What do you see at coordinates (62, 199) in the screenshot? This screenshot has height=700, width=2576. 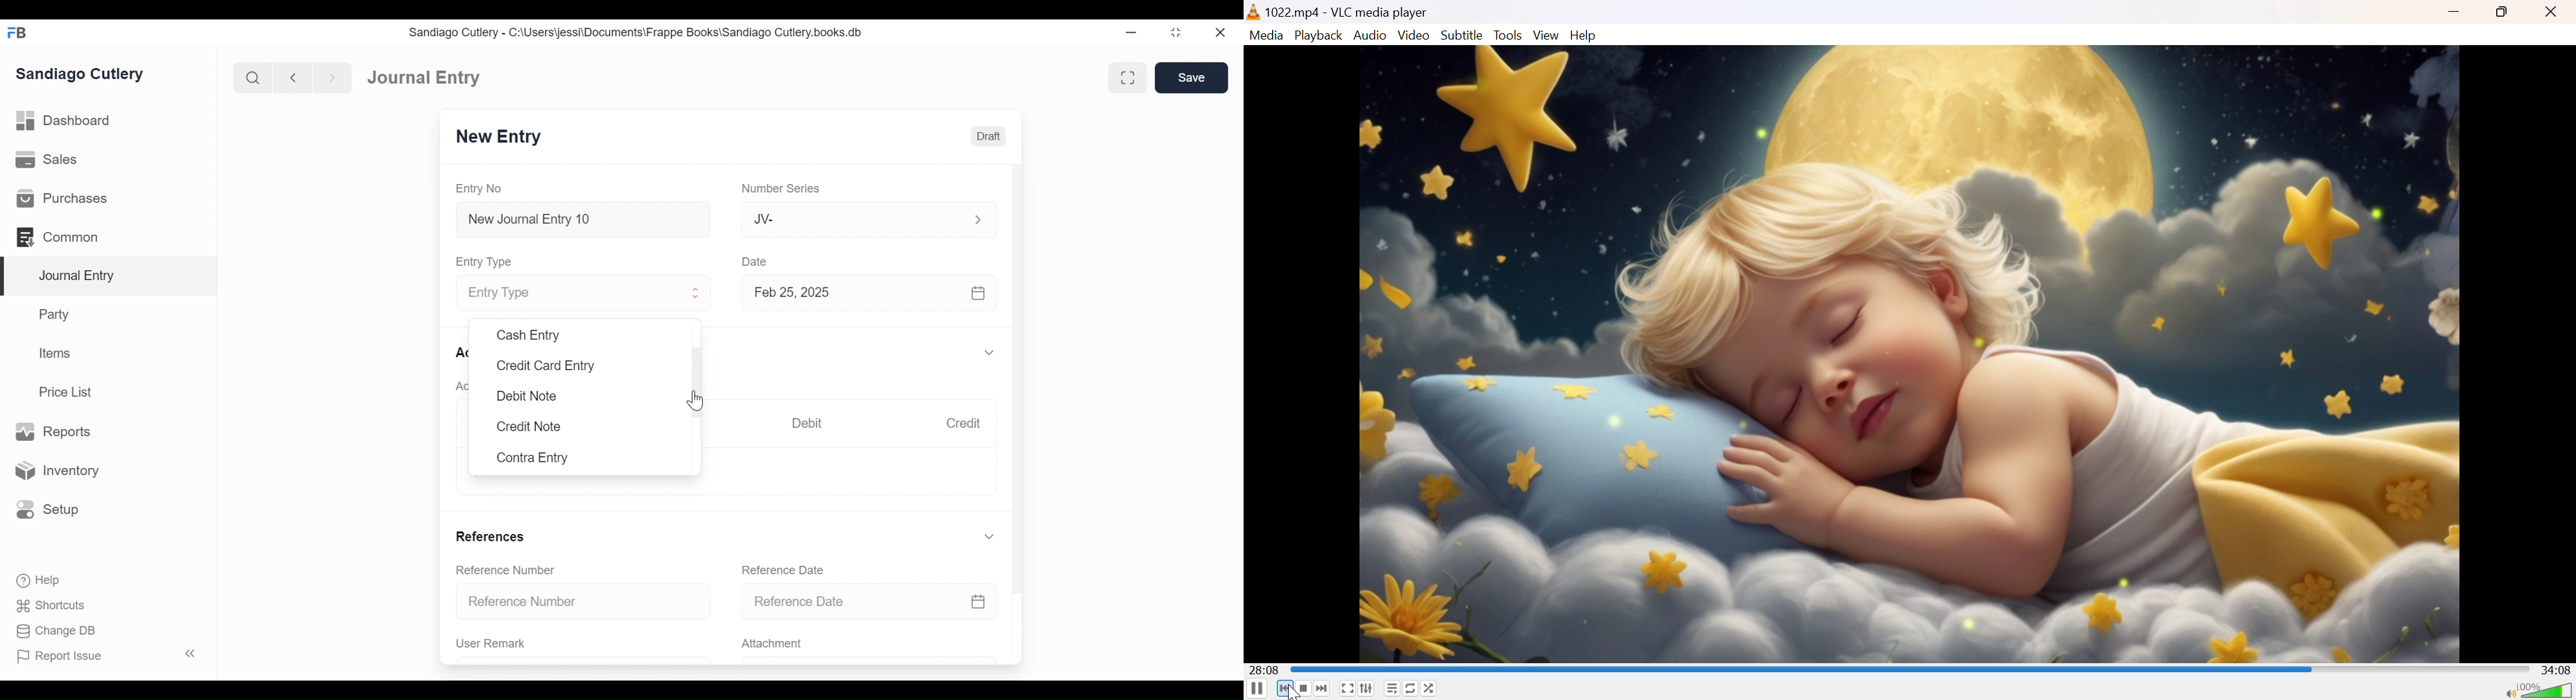 I see `Purchases` at bounding box center [62, 199].